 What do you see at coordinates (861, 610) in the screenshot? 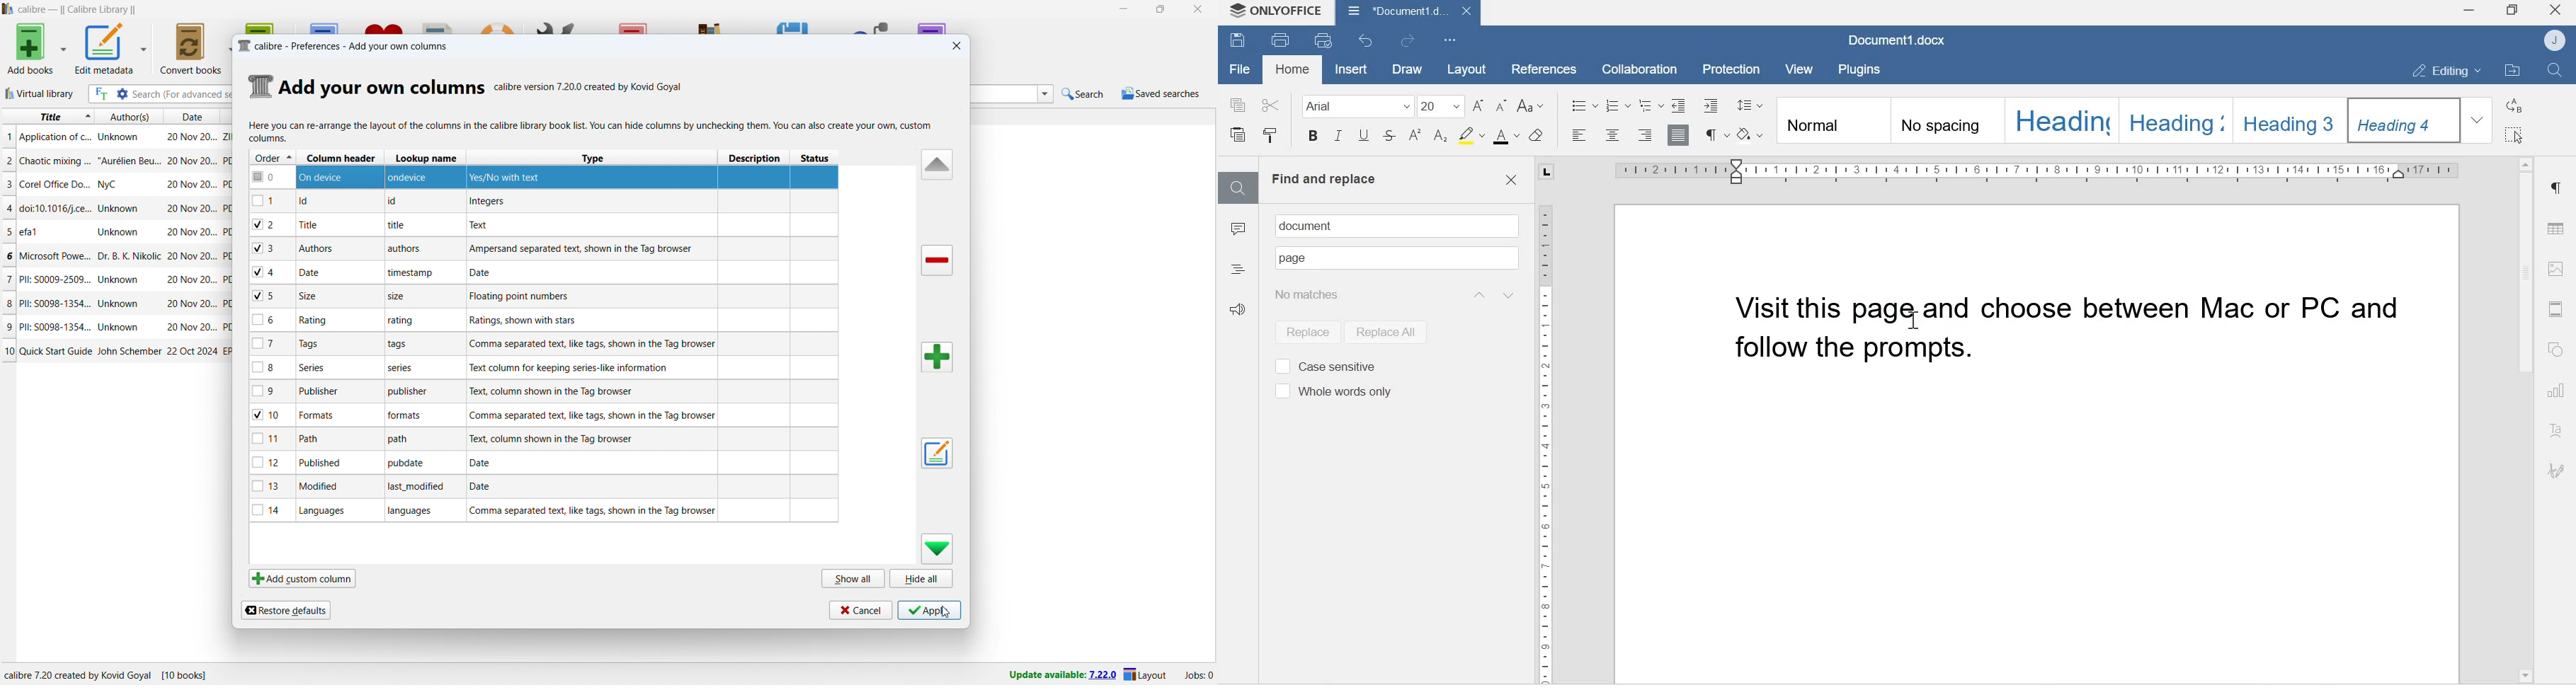
I see `cancel` at bounding box center [861, 610].